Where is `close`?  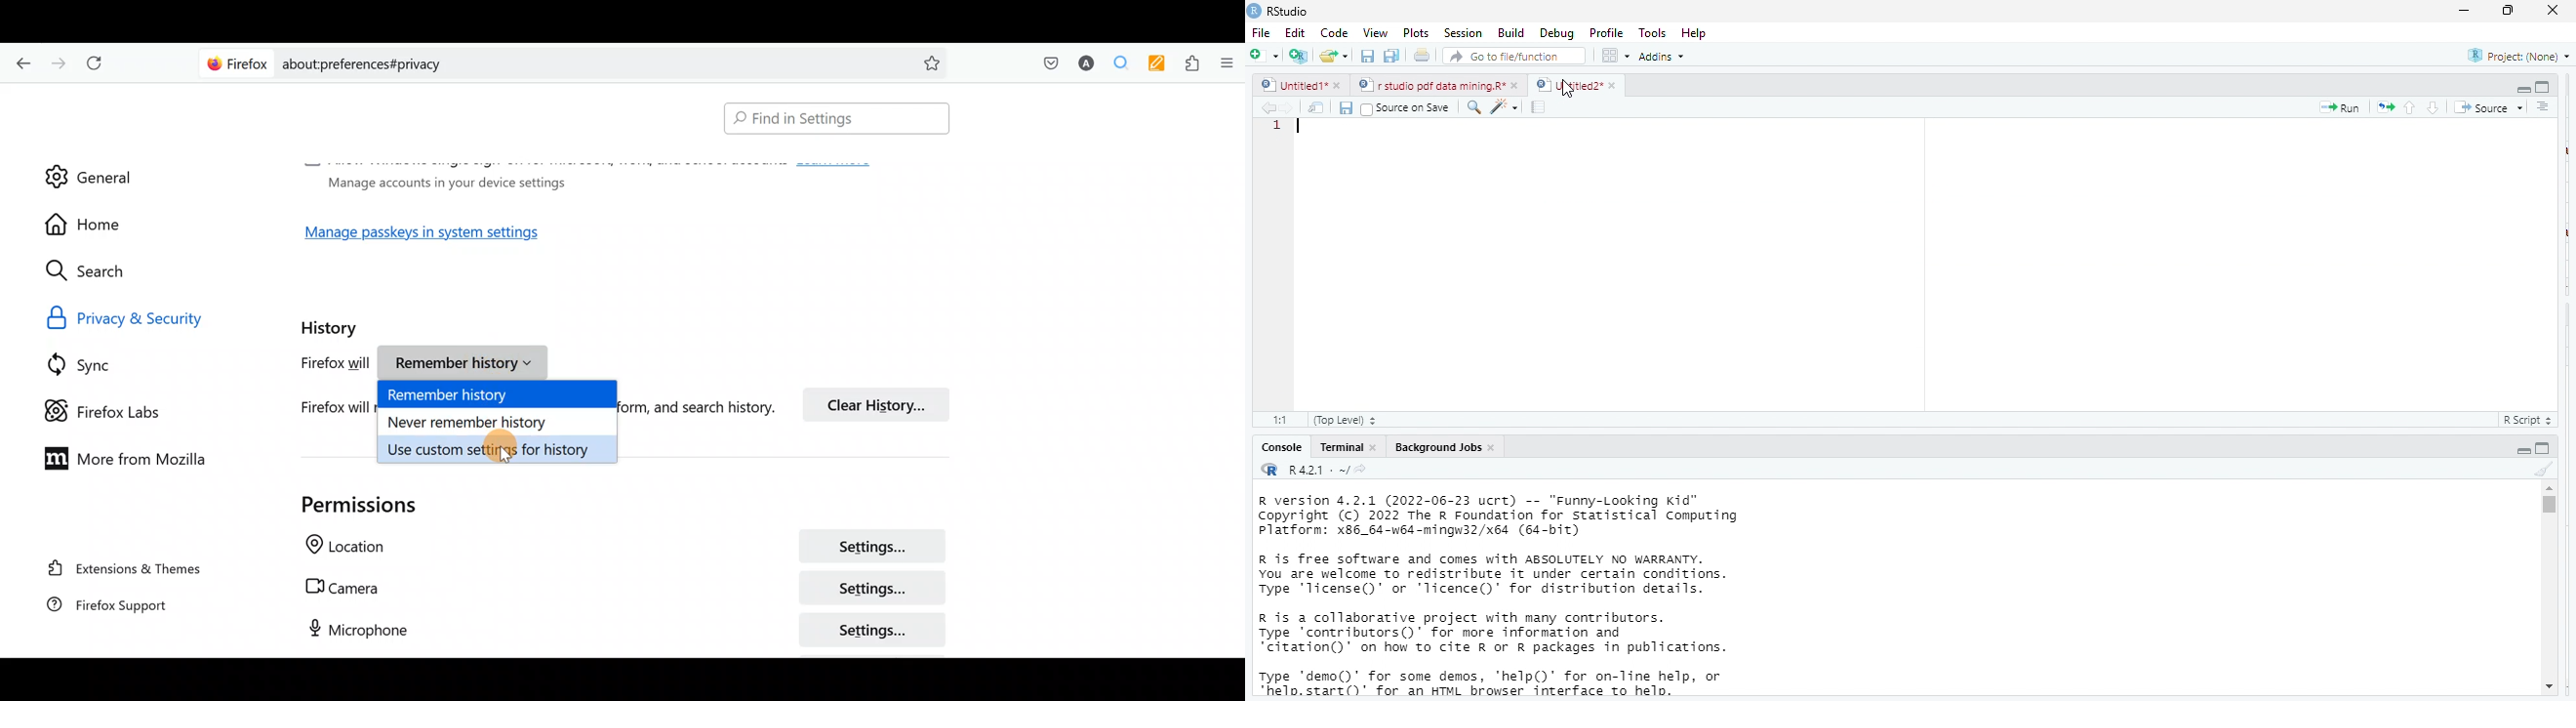 close is located at coordinates (1494, 447).